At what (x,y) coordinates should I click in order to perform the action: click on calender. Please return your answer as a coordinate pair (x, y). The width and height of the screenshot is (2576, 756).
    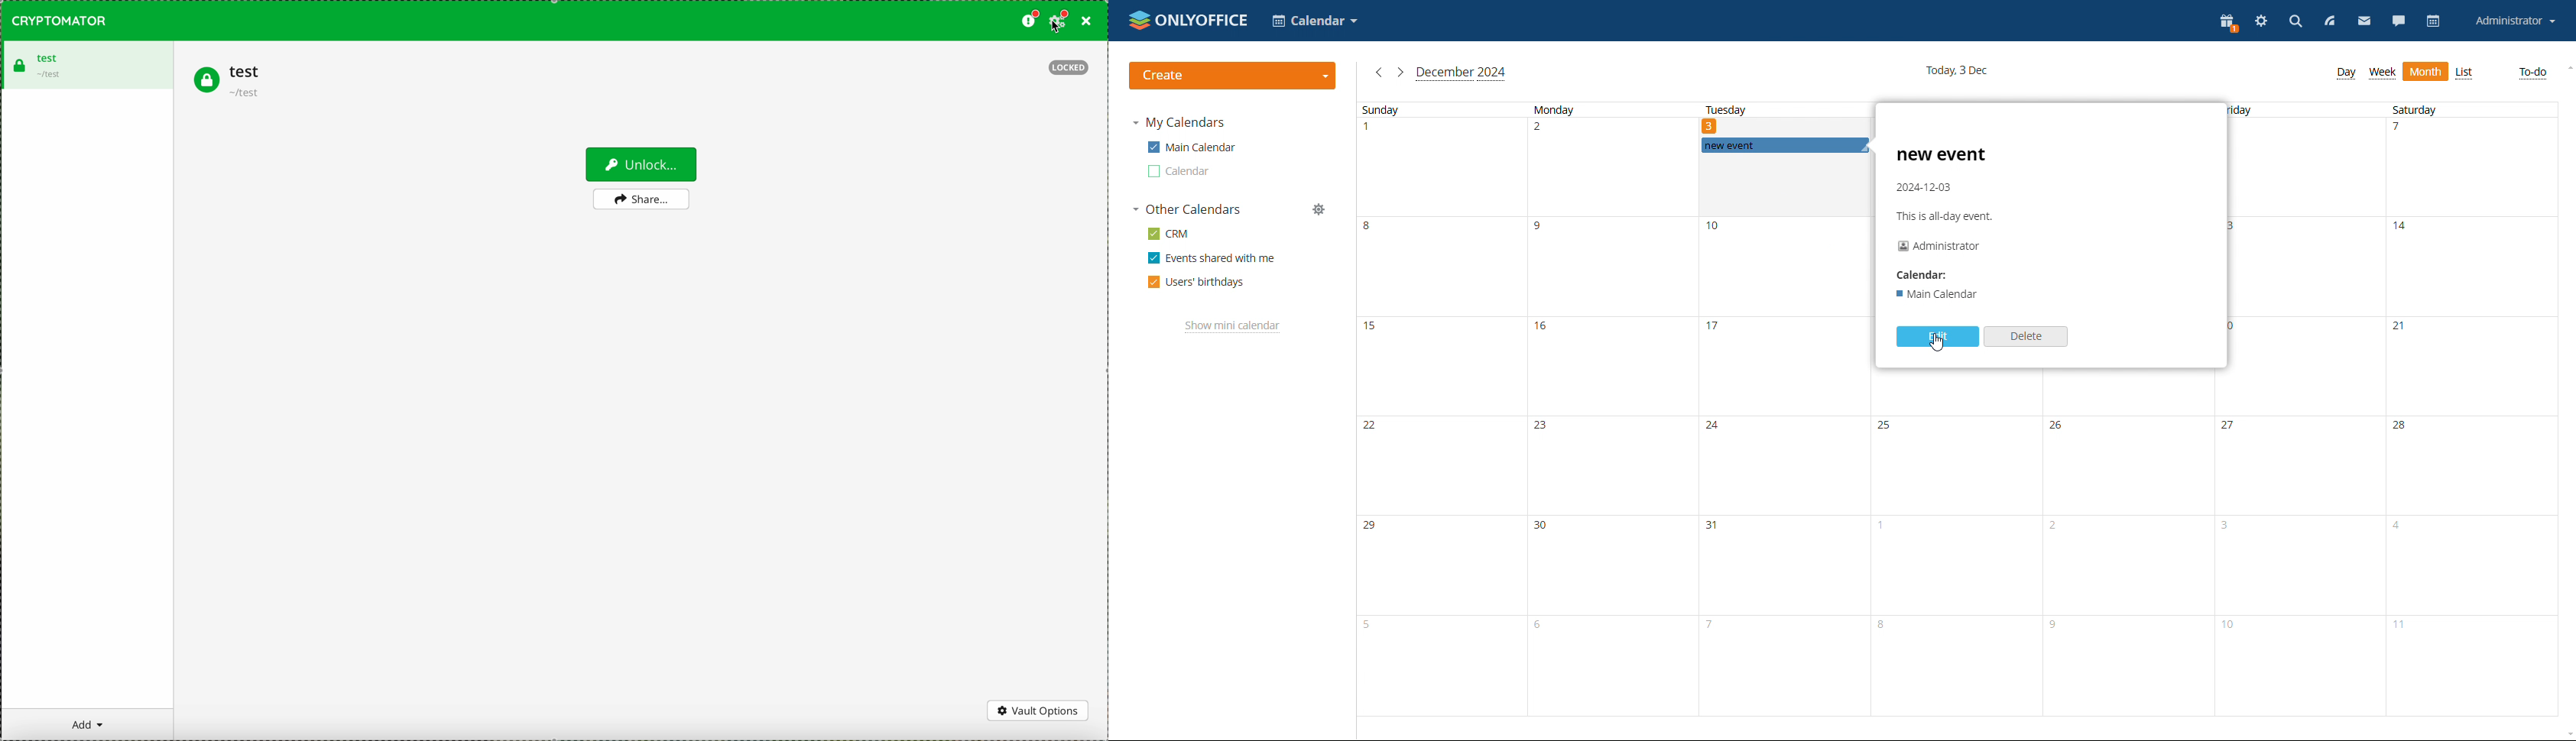
    Looking at the image, I should click on (1929, 274).